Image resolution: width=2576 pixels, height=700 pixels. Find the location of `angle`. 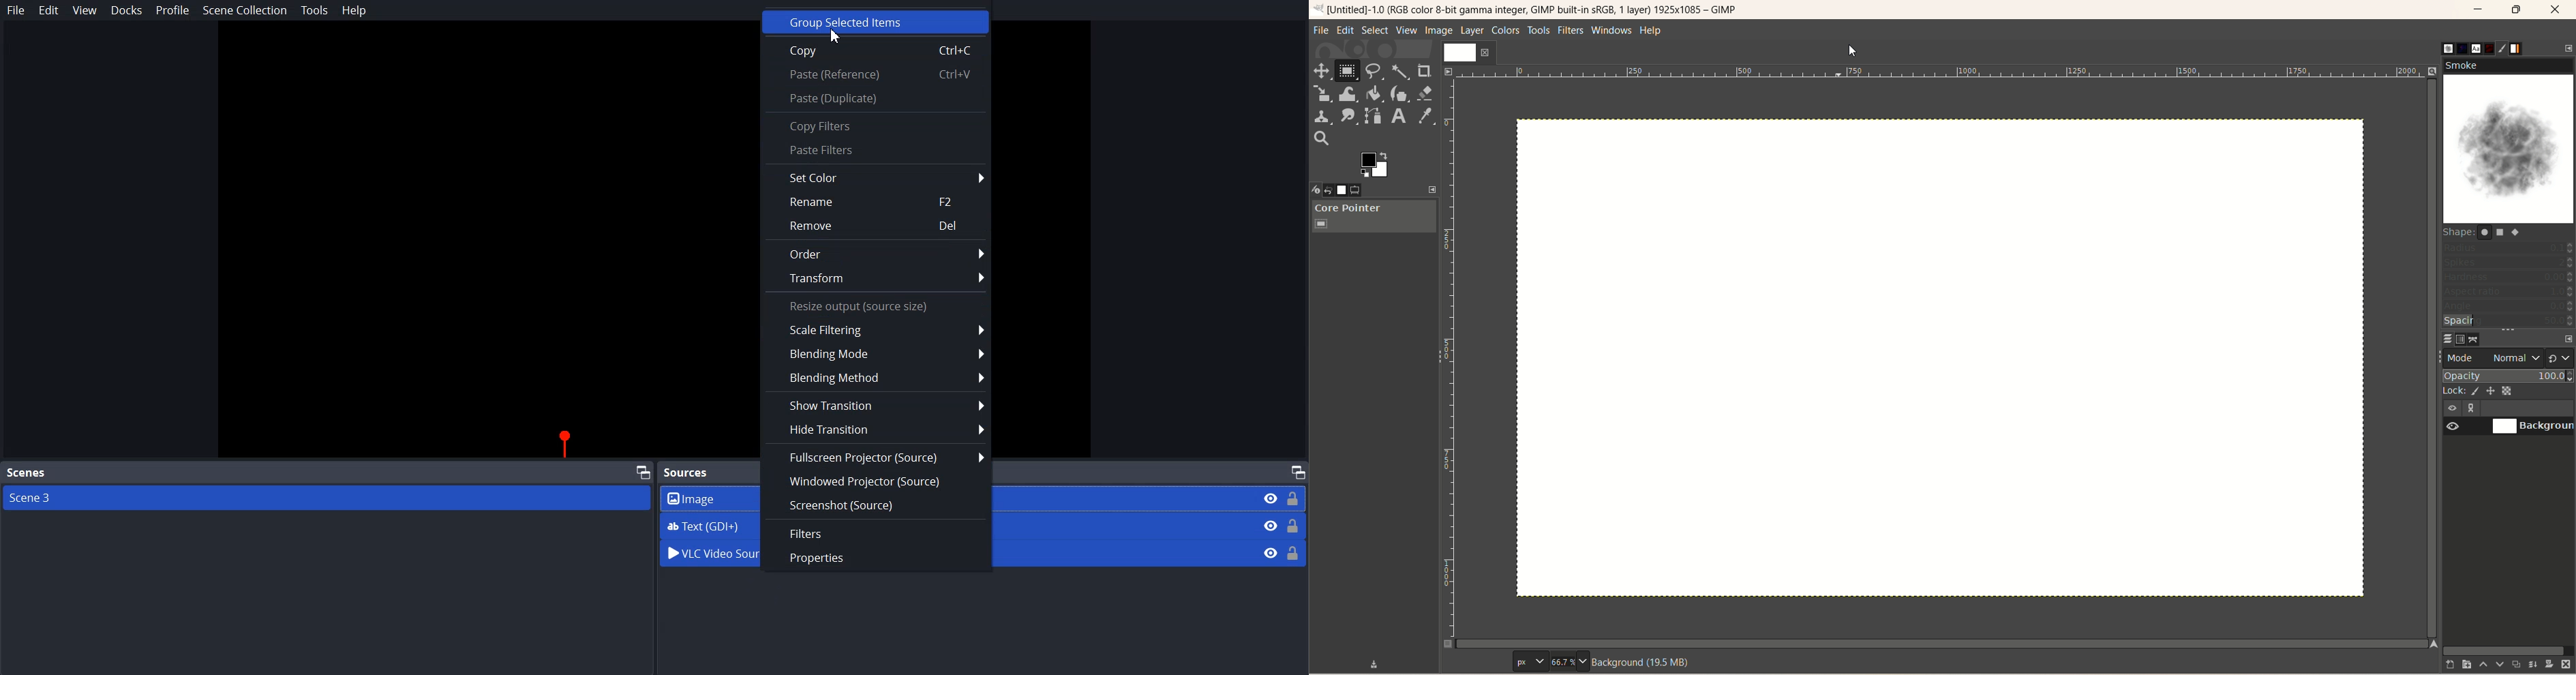

angle is located at coordinates (2508, 307).